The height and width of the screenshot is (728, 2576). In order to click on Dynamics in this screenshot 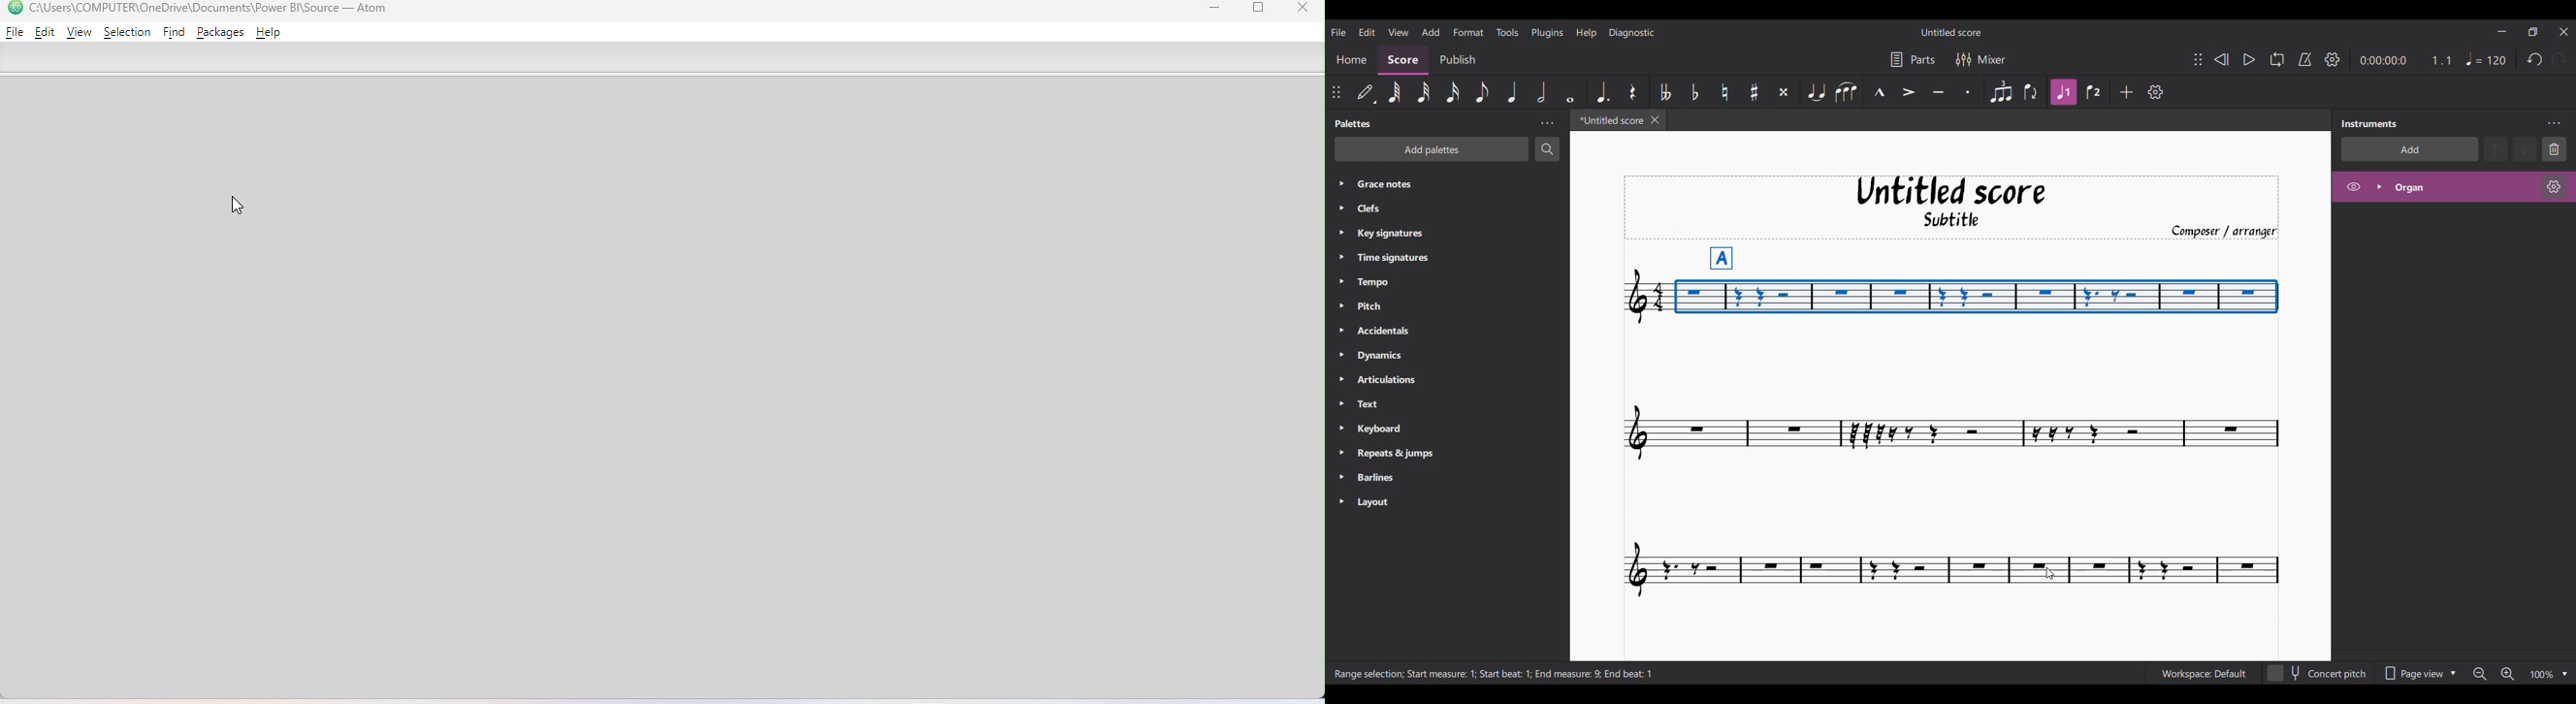, I will do `click(1402, 357)`.